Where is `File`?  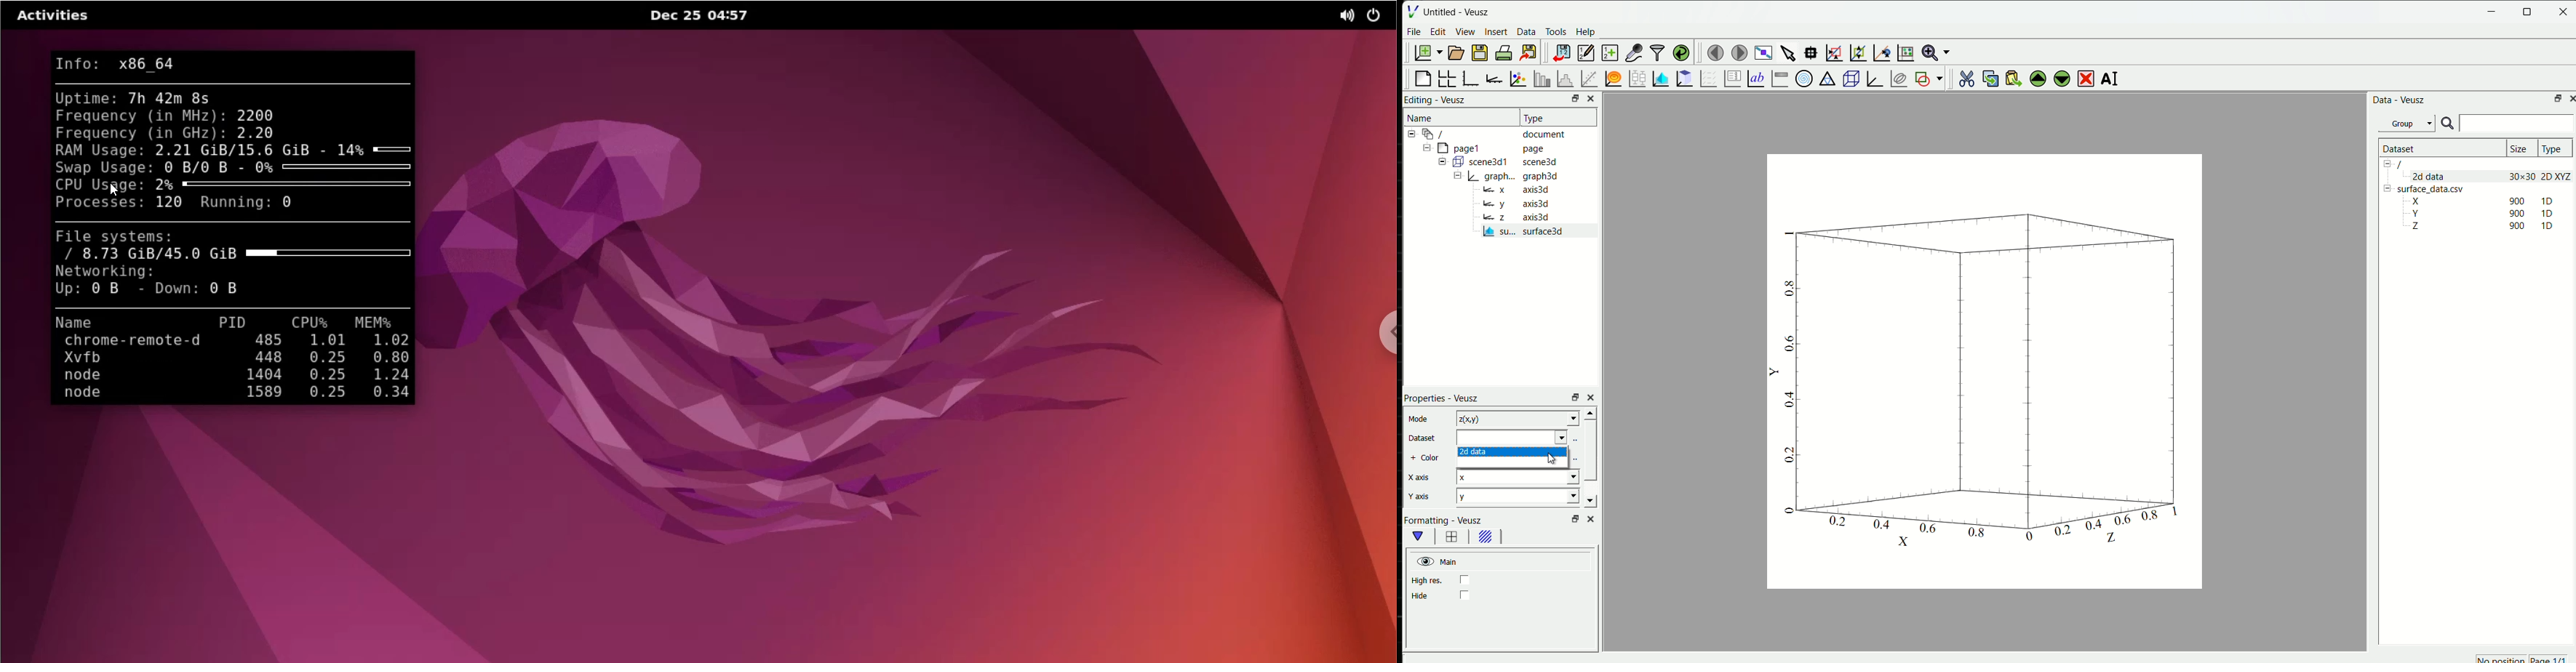
File is located at coordinates (1415, 31).